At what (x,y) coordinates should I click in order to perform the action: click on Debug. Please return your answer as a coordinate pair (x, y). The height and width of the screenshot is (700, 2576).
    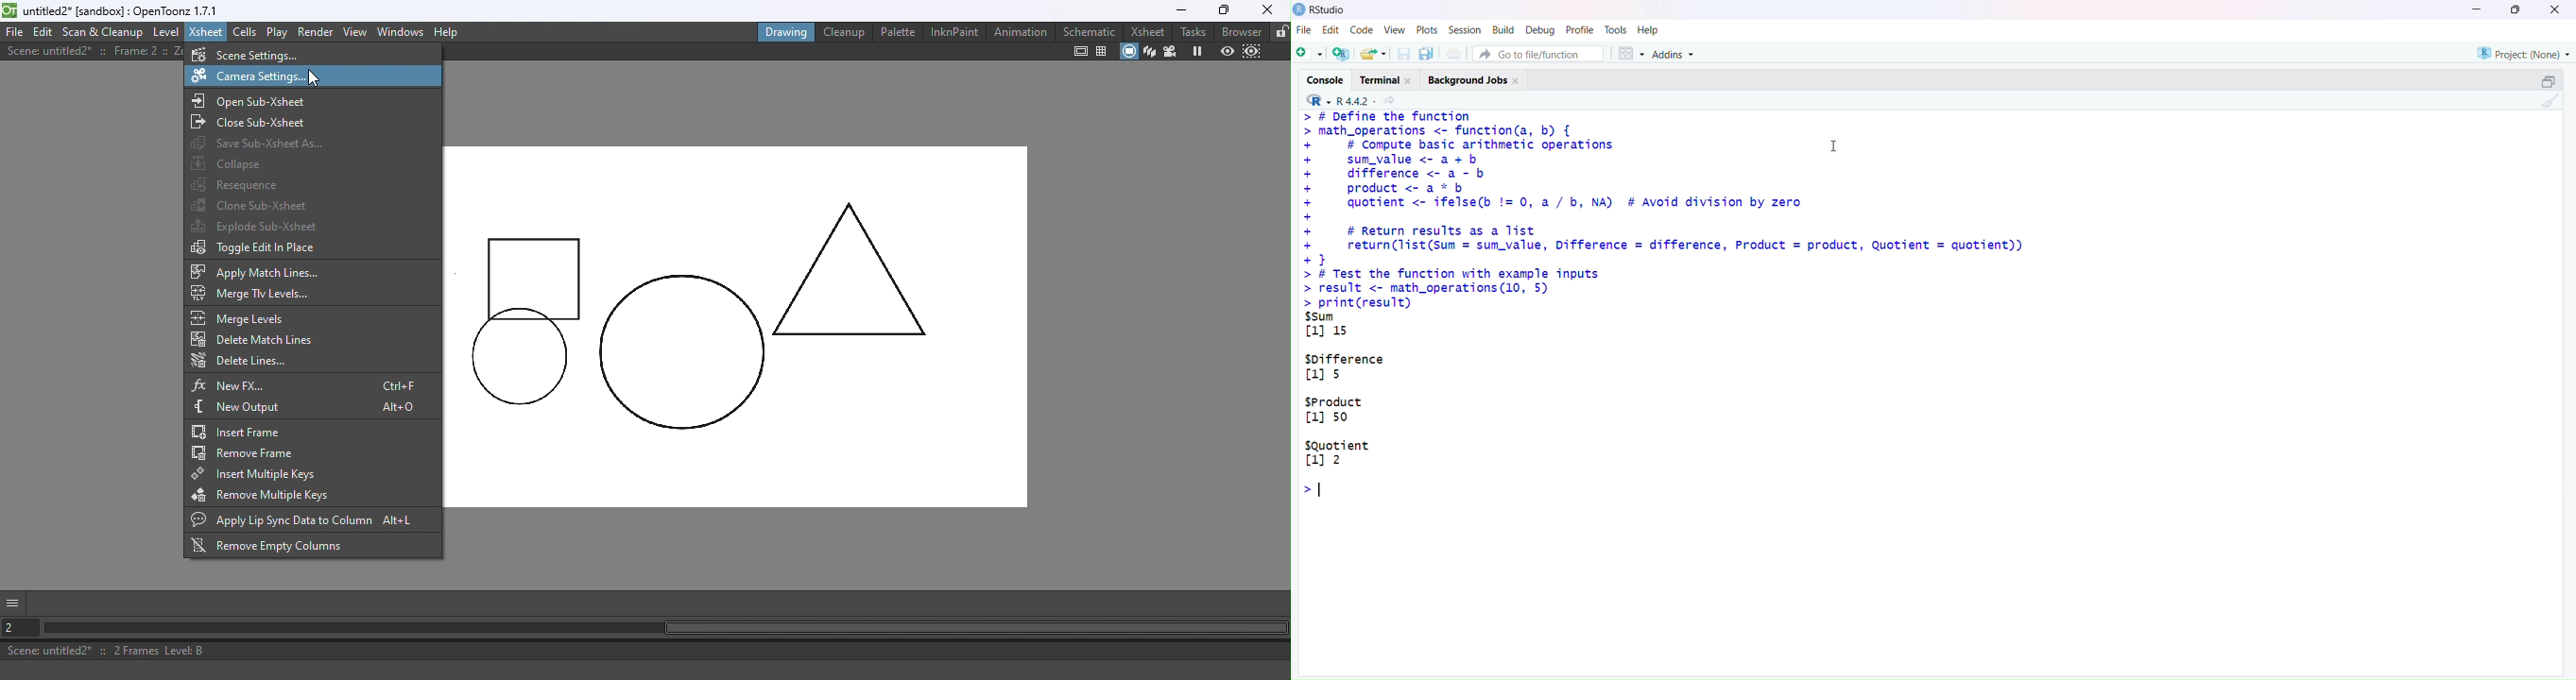
    Looking at the image, I should click on (1539, 29).